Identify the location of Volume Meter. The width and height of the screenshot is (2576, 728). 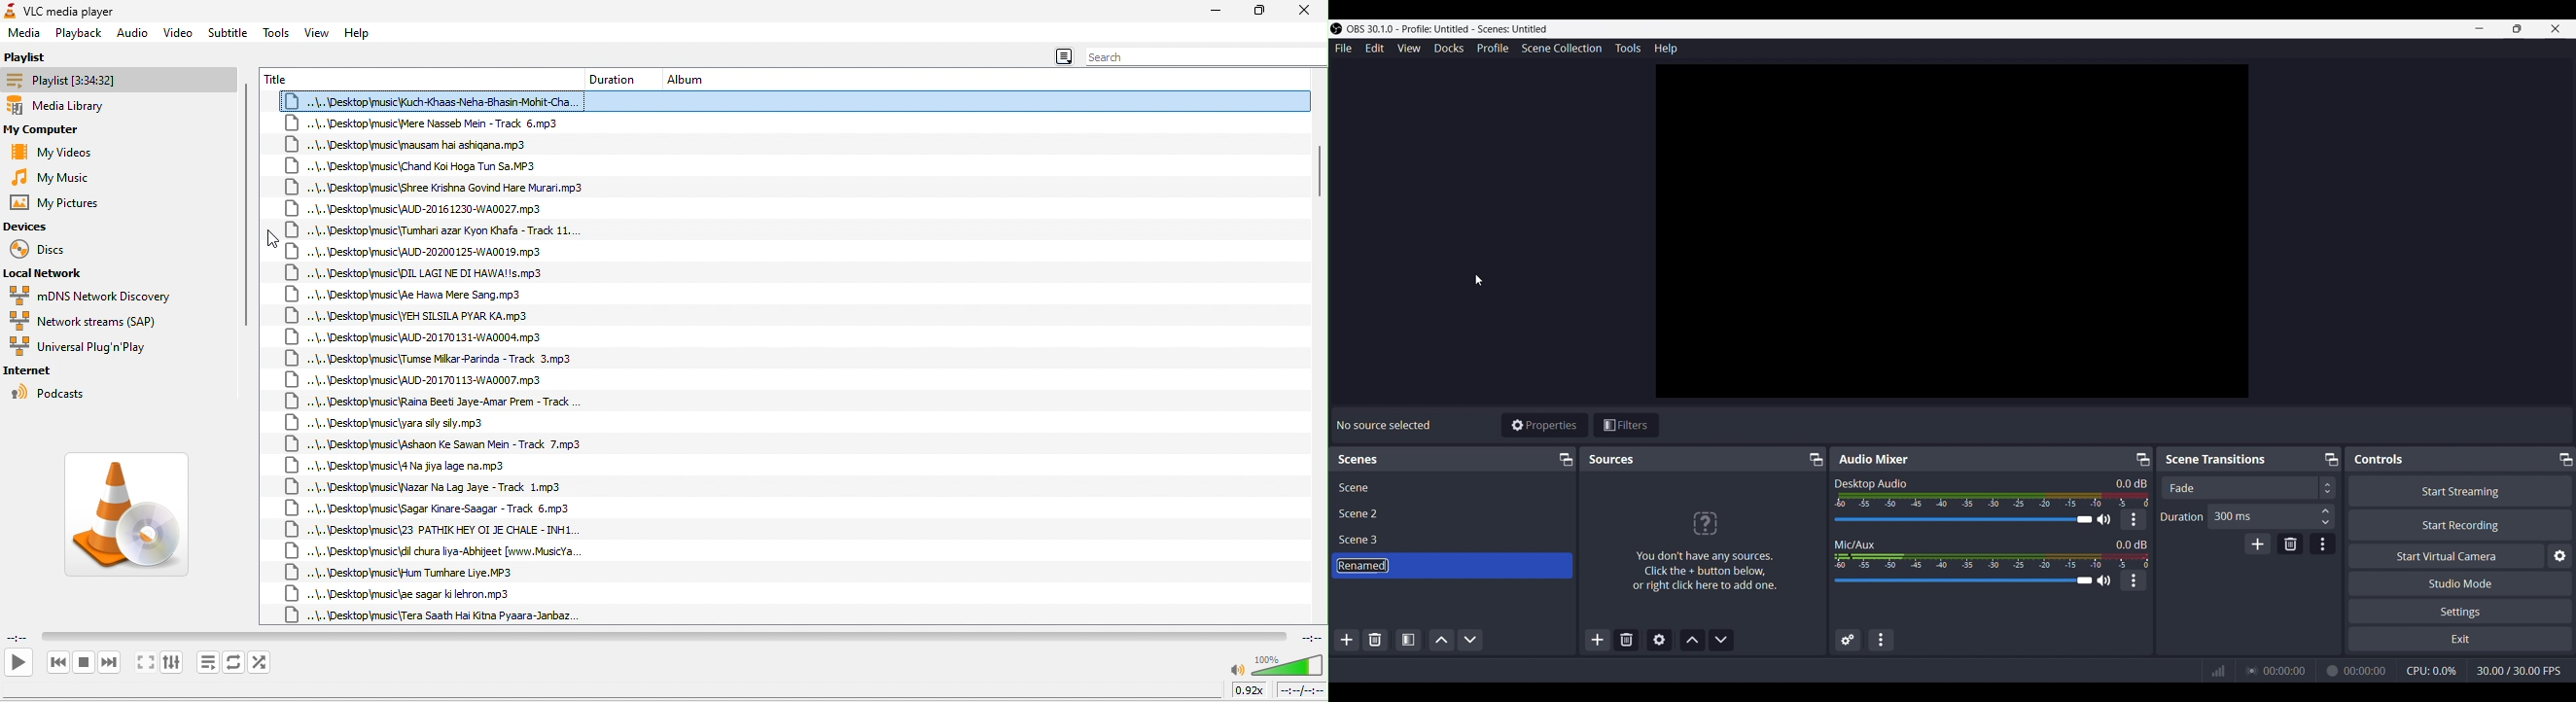
(1991, 560).